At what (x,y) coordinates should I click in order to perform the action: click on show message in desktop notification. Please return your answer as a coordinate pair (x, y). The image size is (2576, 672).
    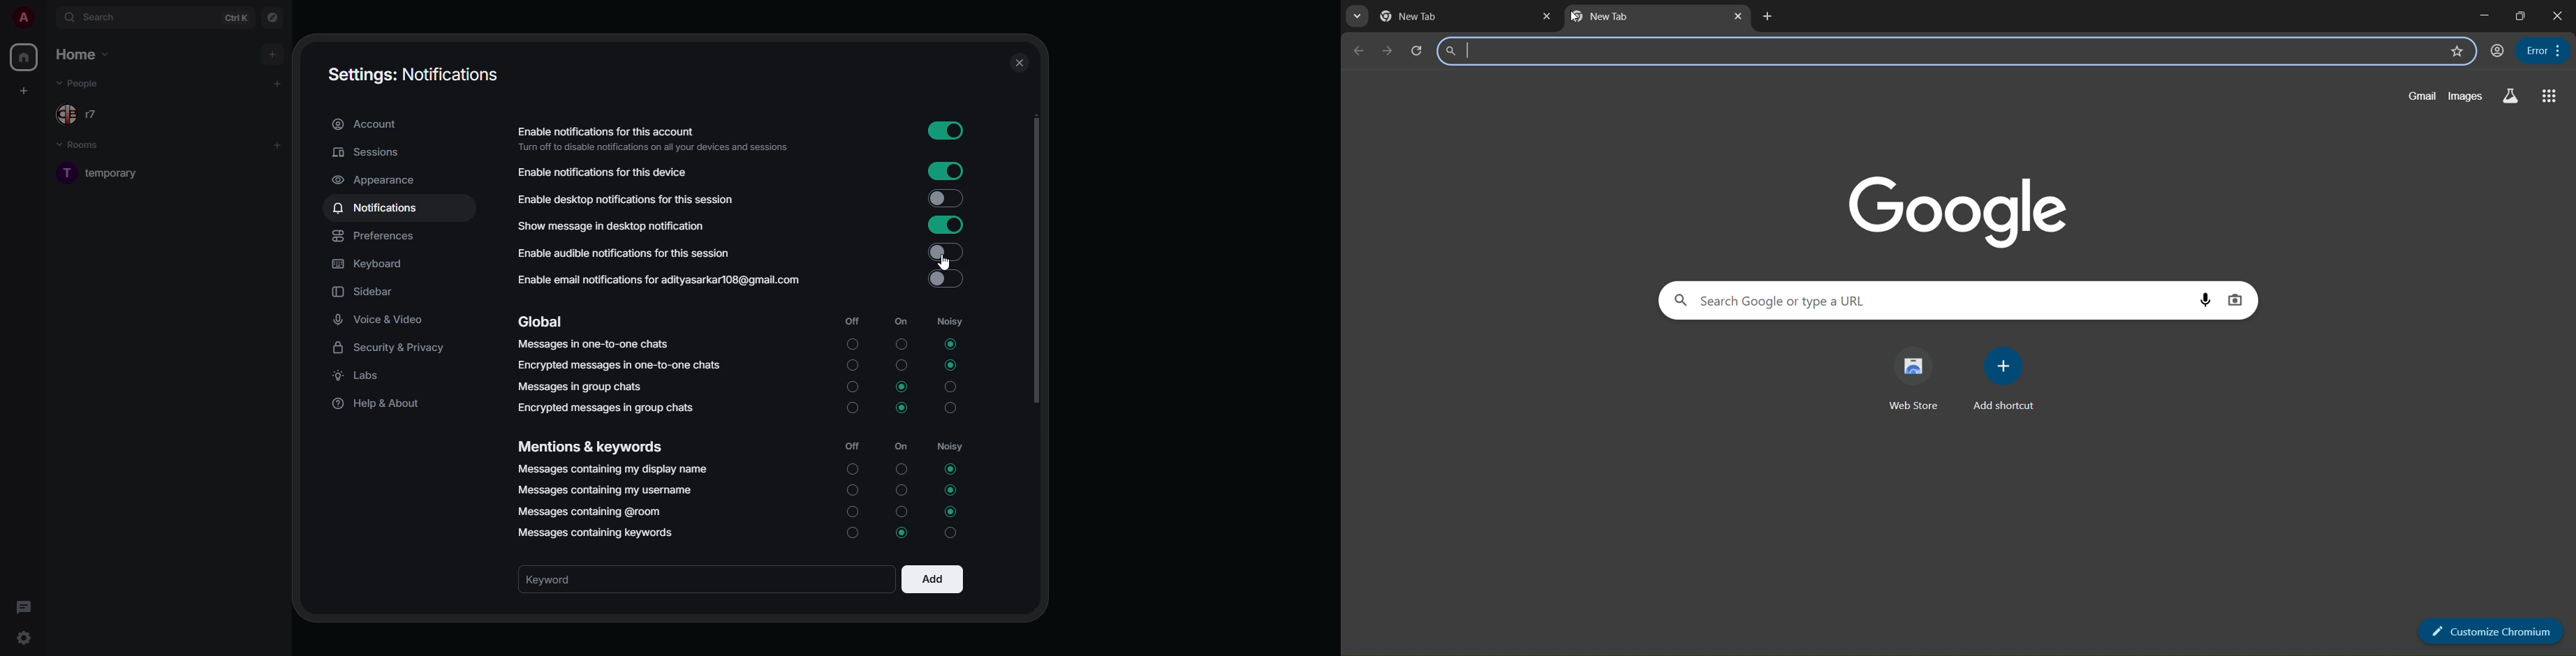
    Looking at the image, I should click on (612, 225).